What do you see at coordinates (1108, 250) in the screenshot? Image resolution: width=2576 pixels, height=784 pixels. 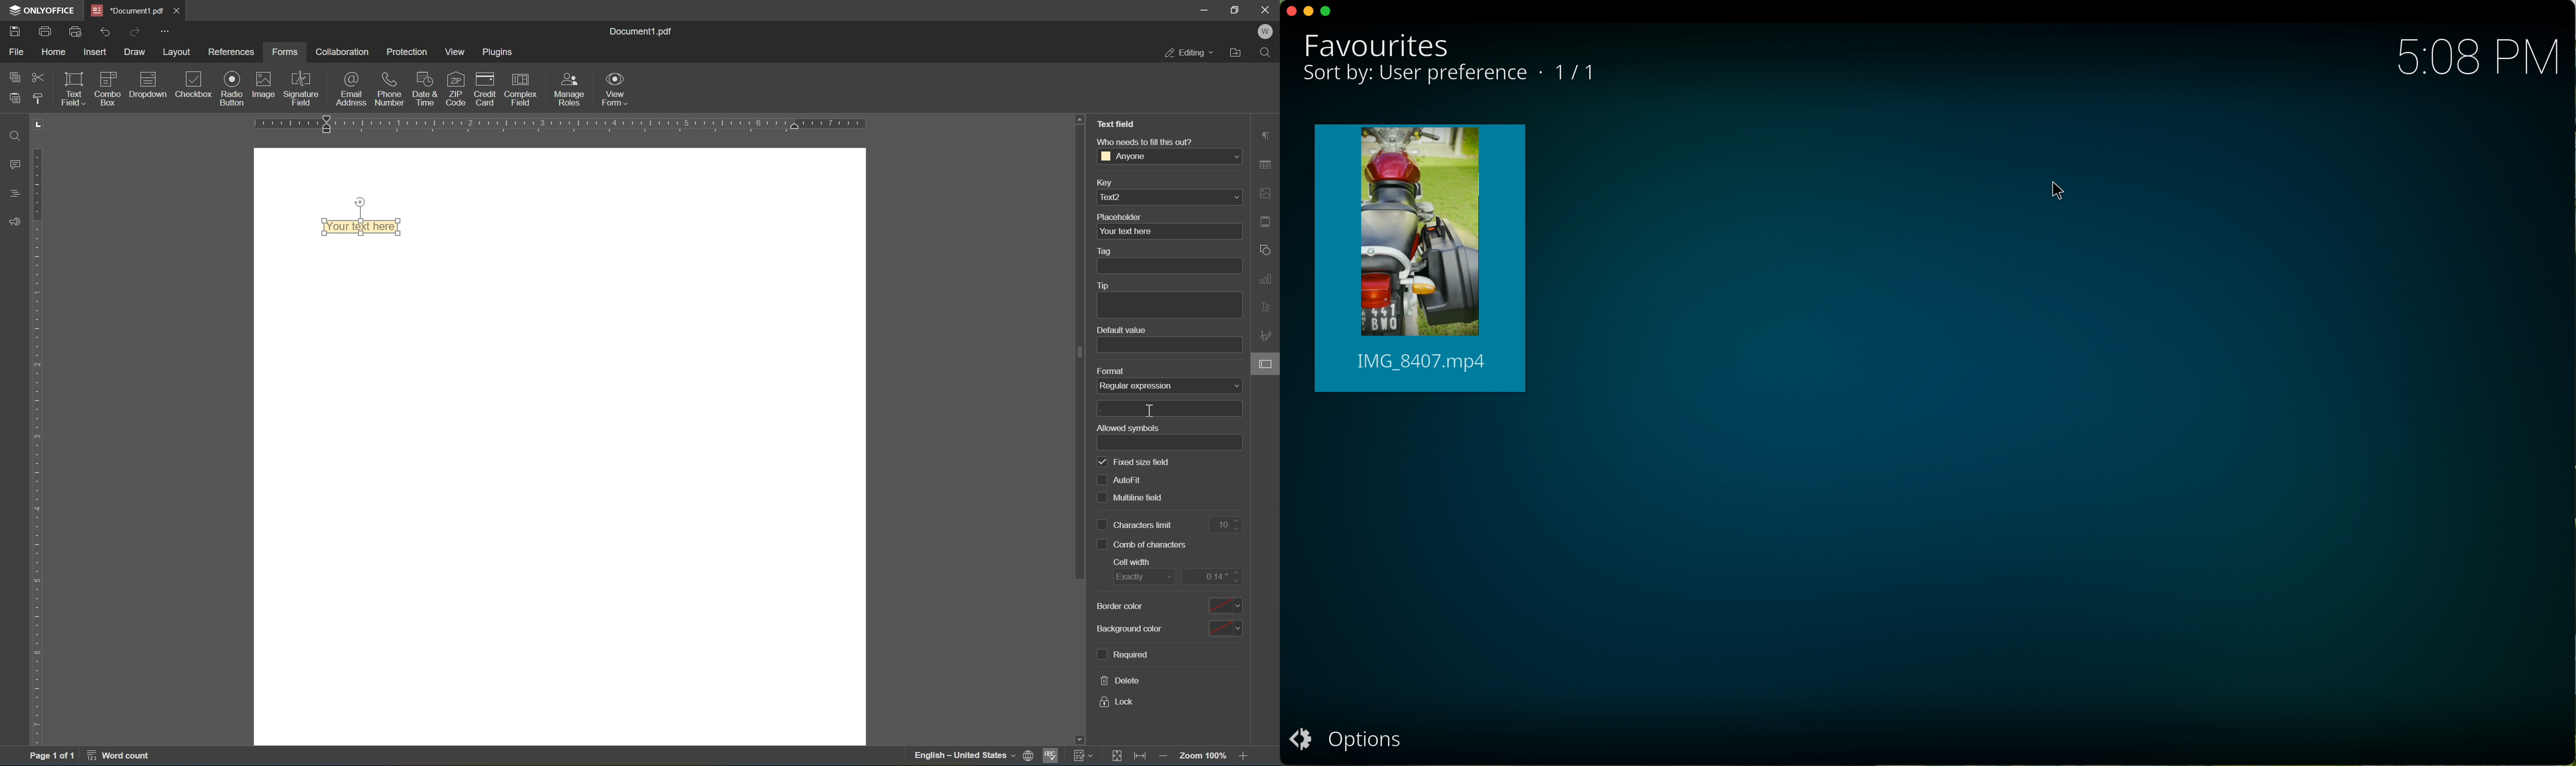 I see `tag` at bounding box center [1108, 250].